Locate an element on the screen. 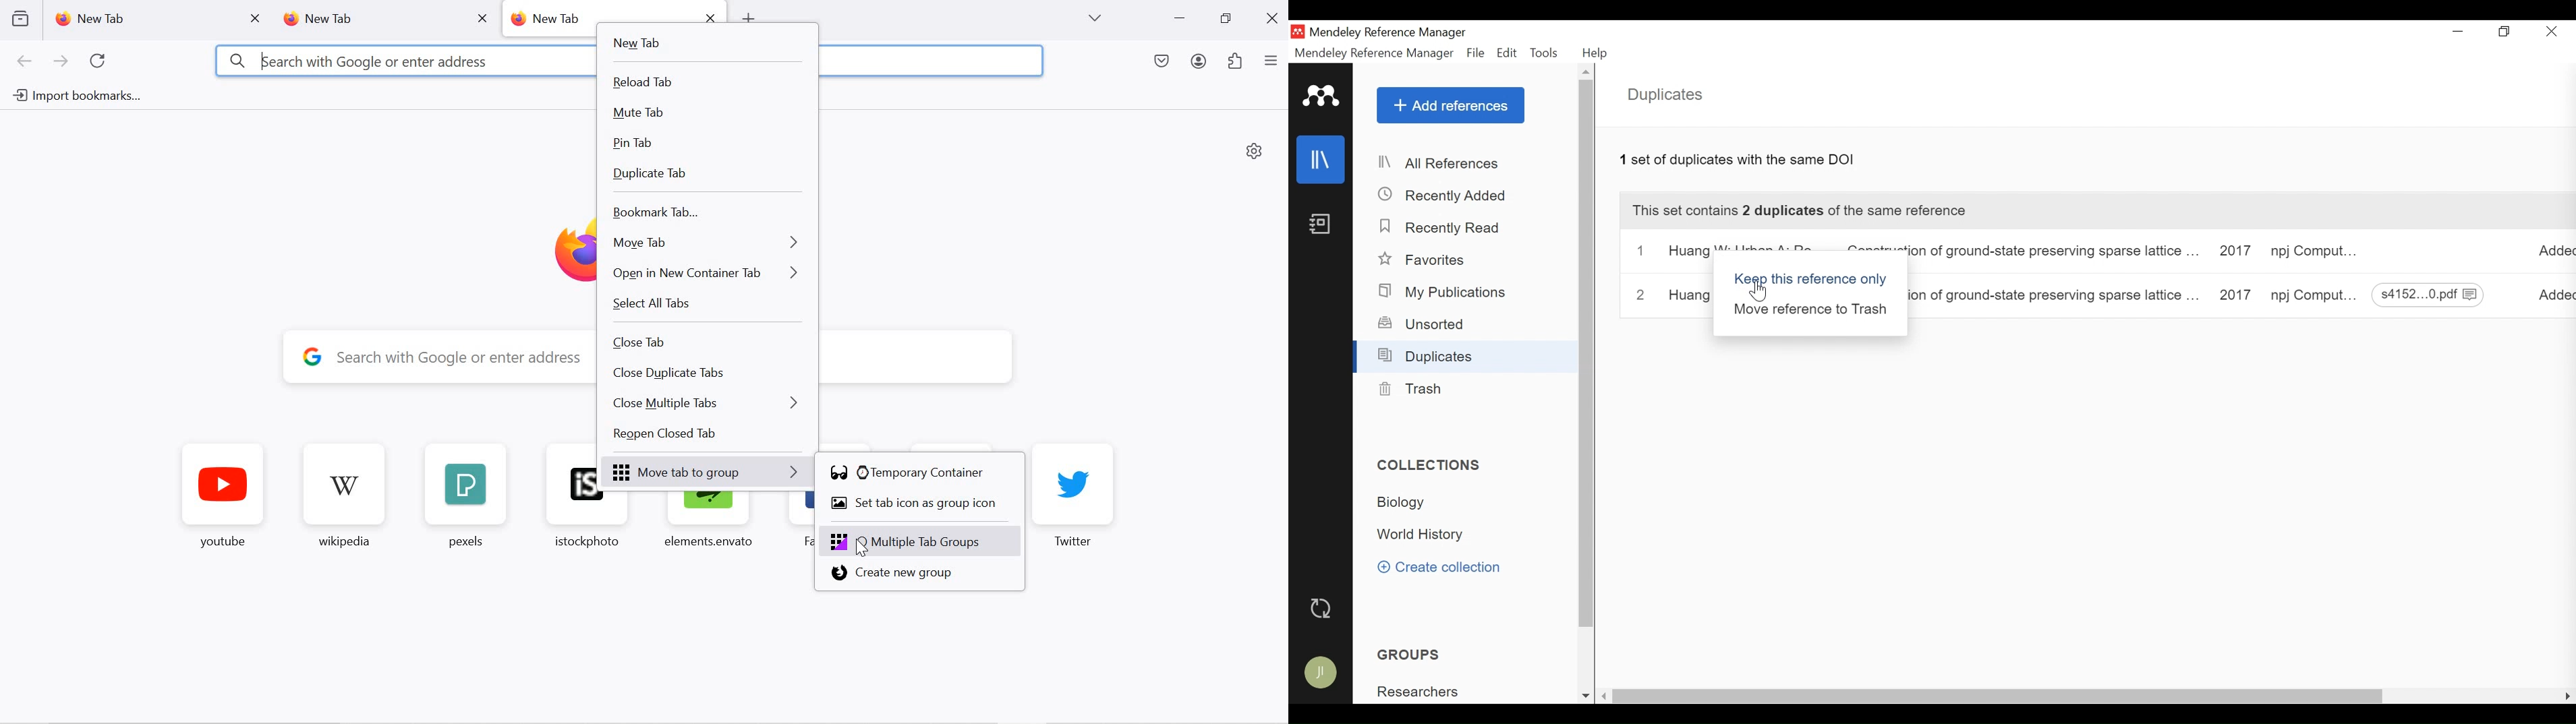 The image size is (2576, 728). minimize is located at coordinates (2459, 32).